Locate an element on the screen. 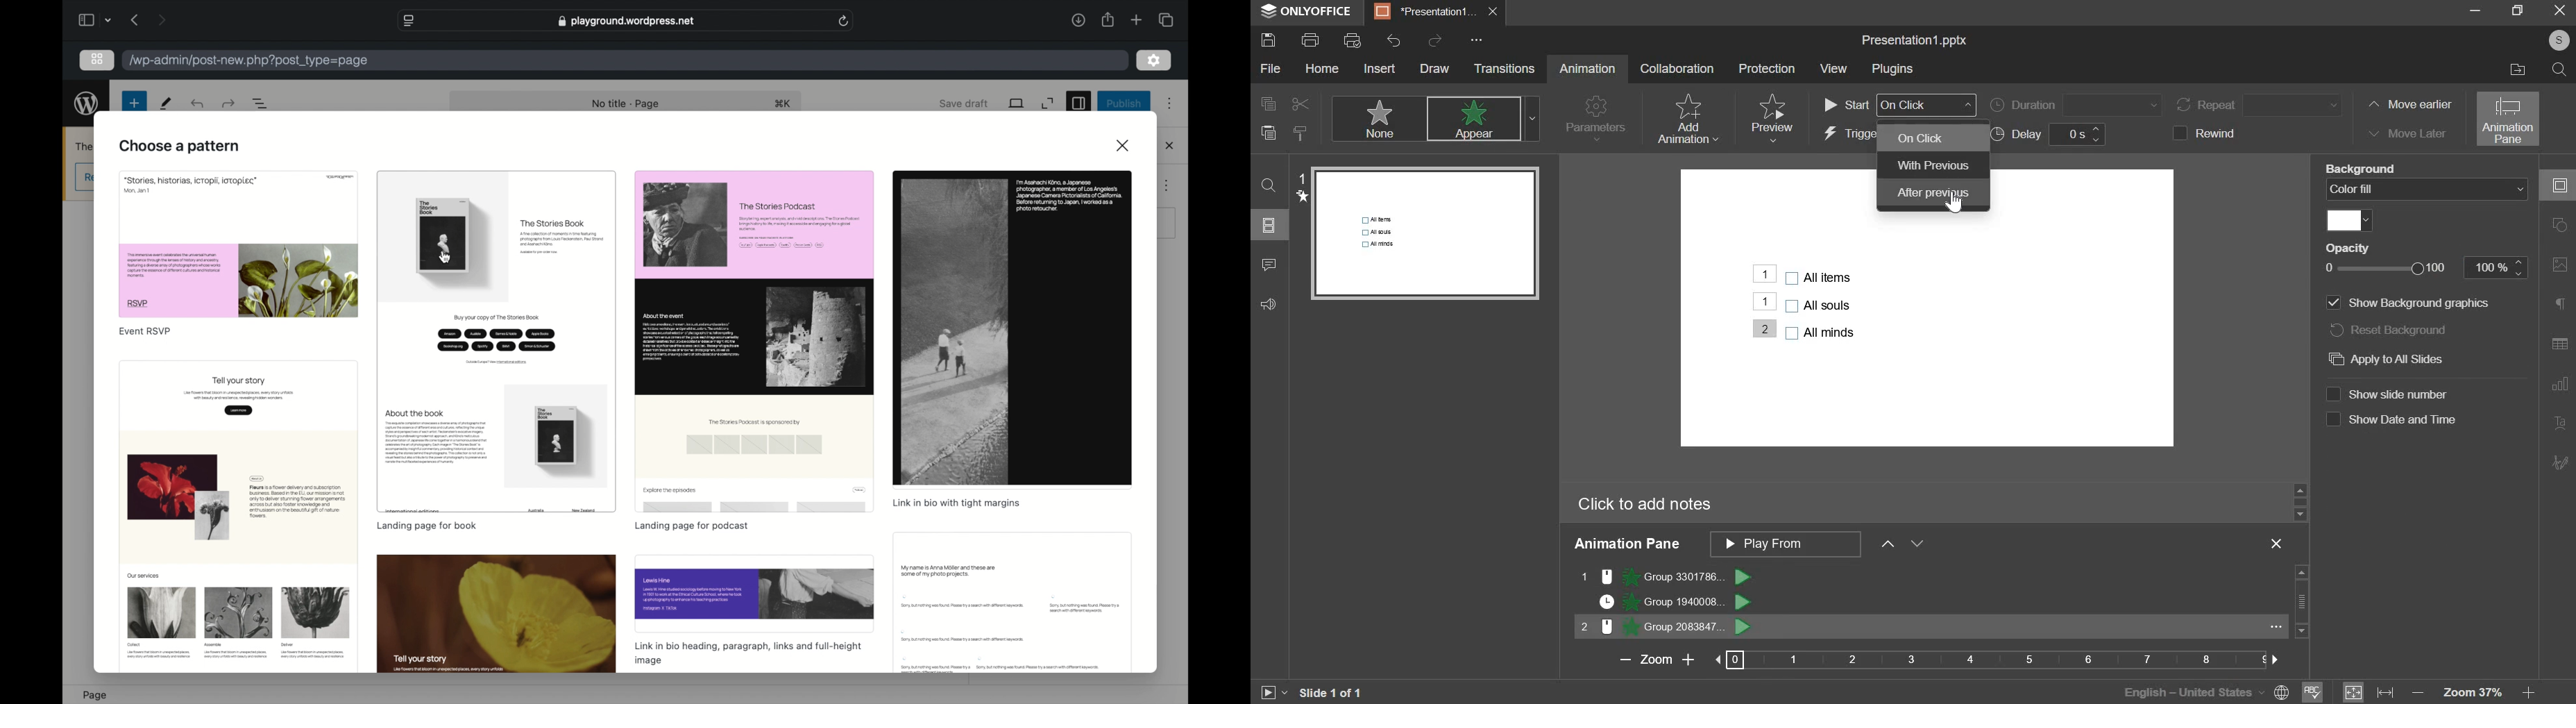 The width and height of the screenshot is (2576, 728). duration is located at coordinates (2074, 105).